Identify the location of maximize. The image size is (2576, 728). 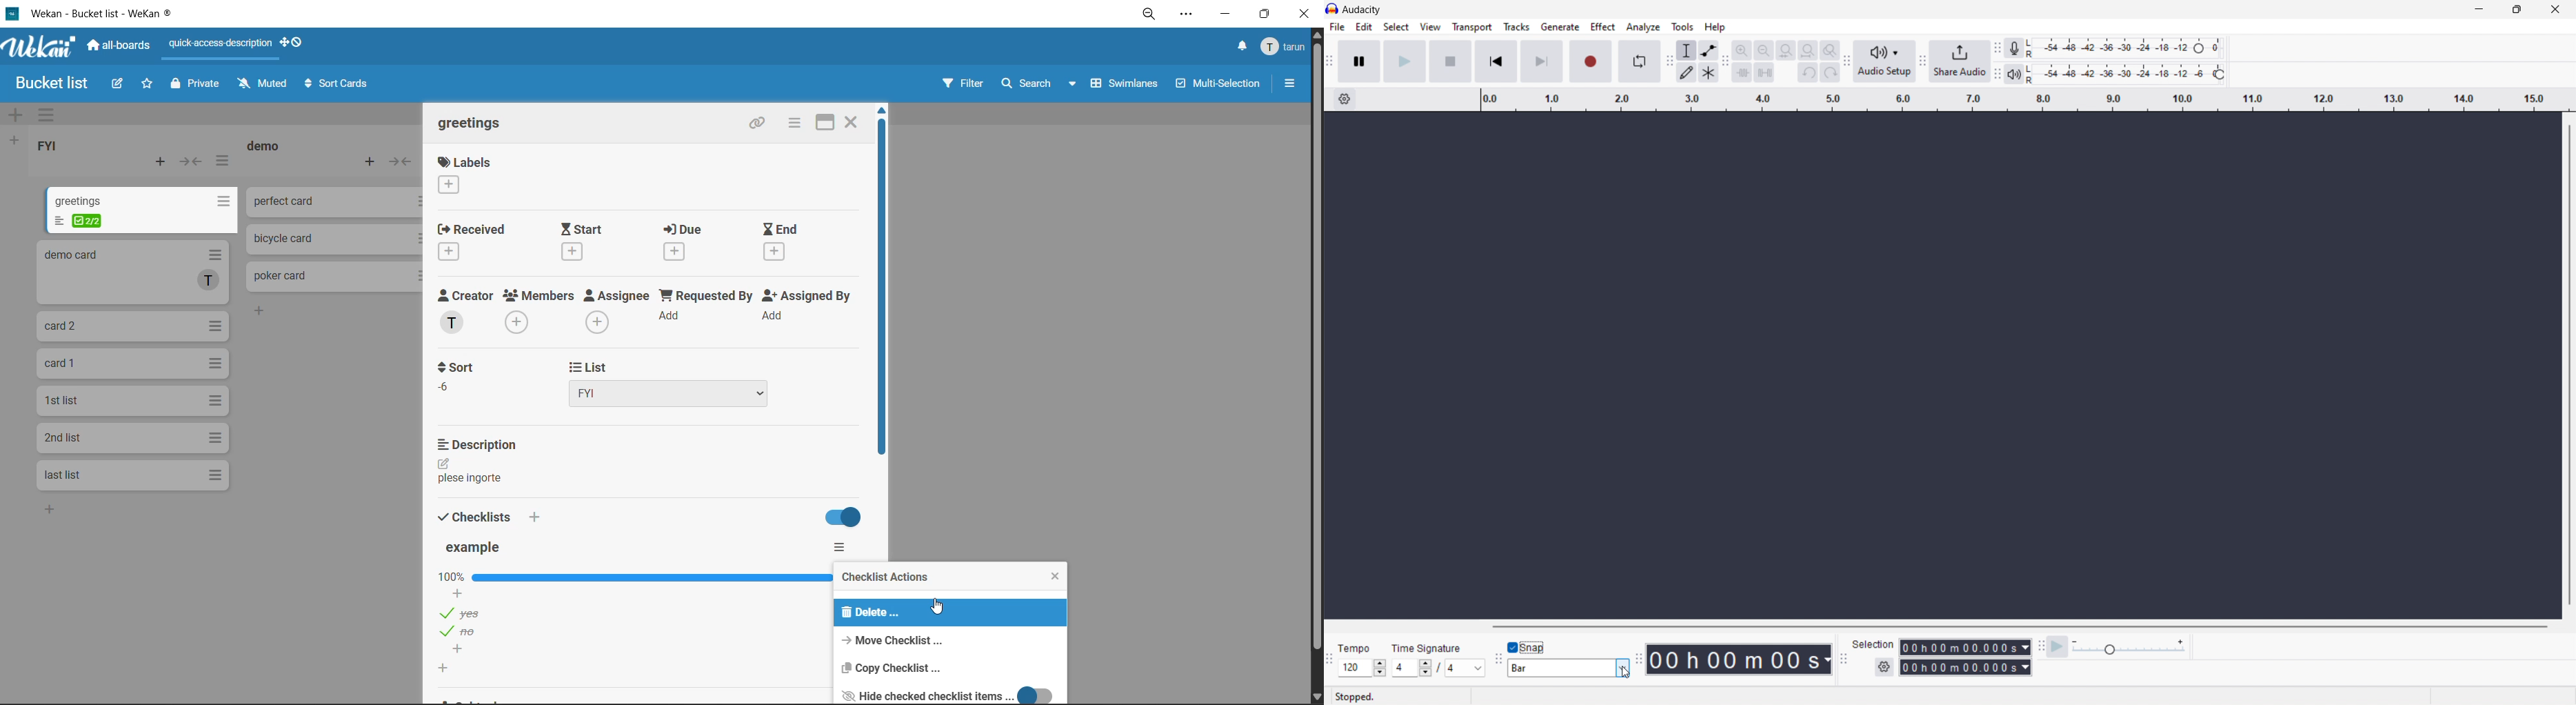
(1265, 14).